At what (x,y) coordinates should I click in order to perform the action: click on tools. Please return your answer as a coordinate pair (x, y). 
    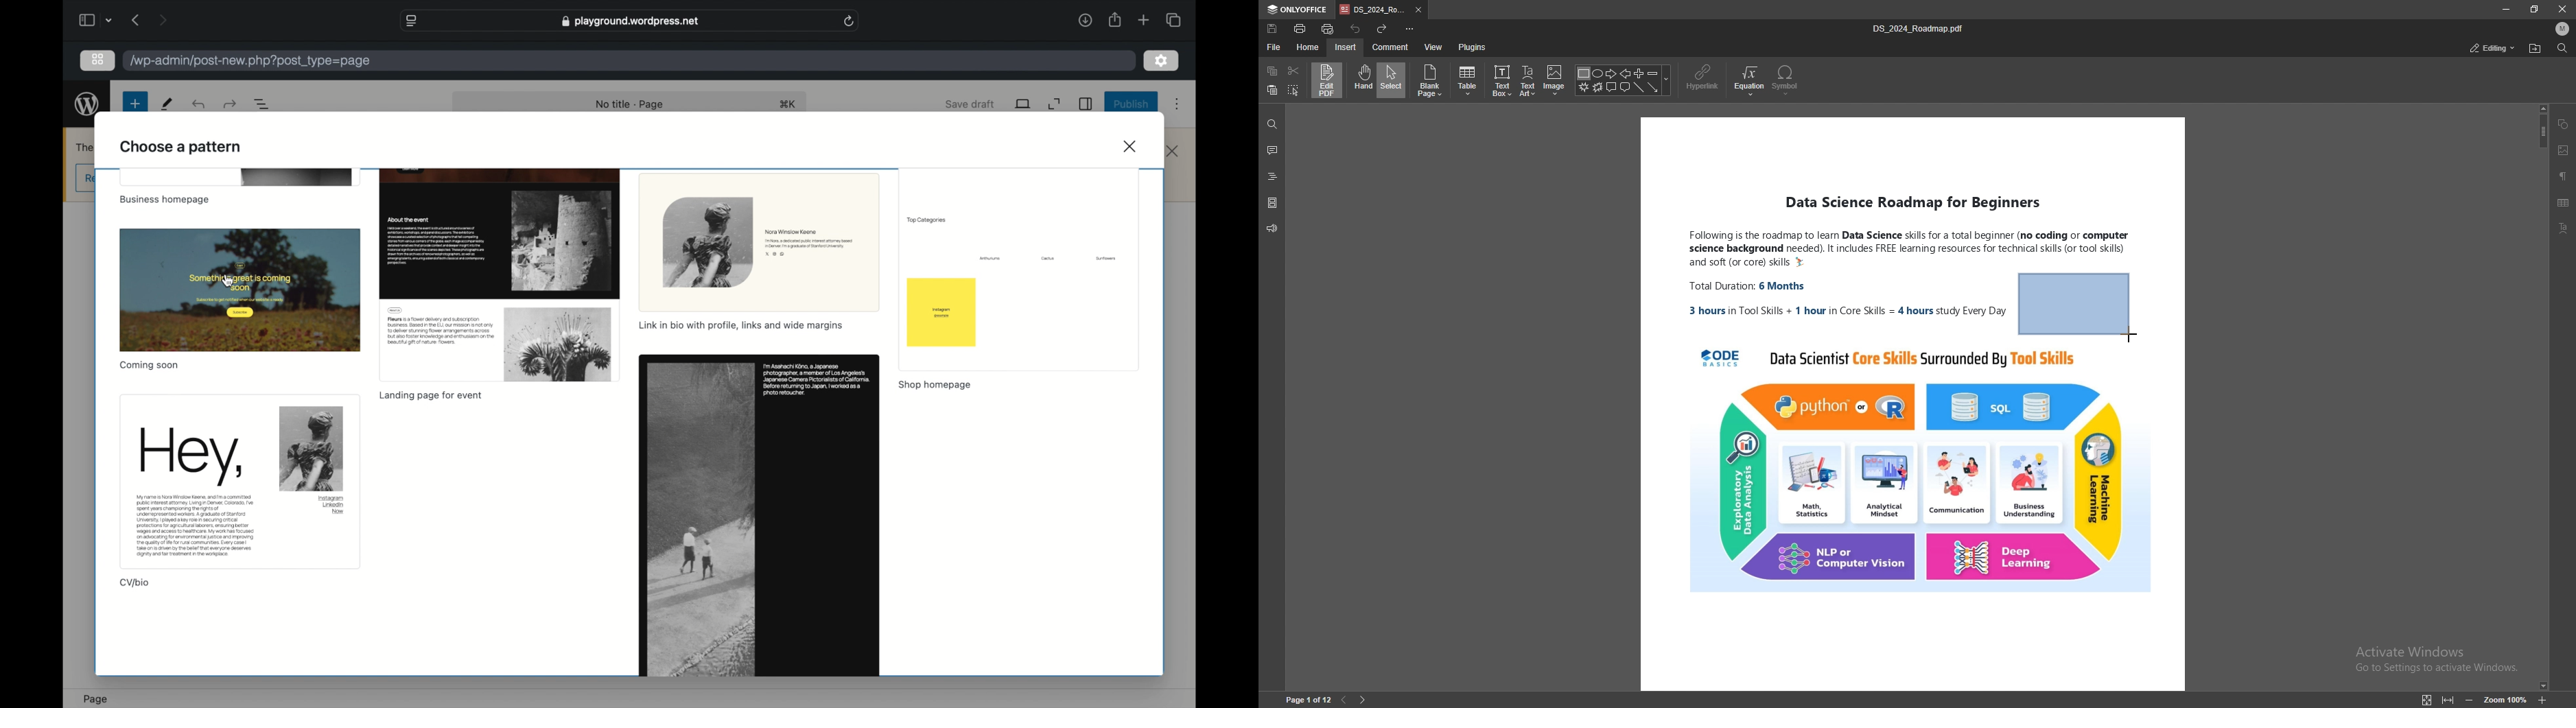
    Looking at the image, I should click on (167, 104).